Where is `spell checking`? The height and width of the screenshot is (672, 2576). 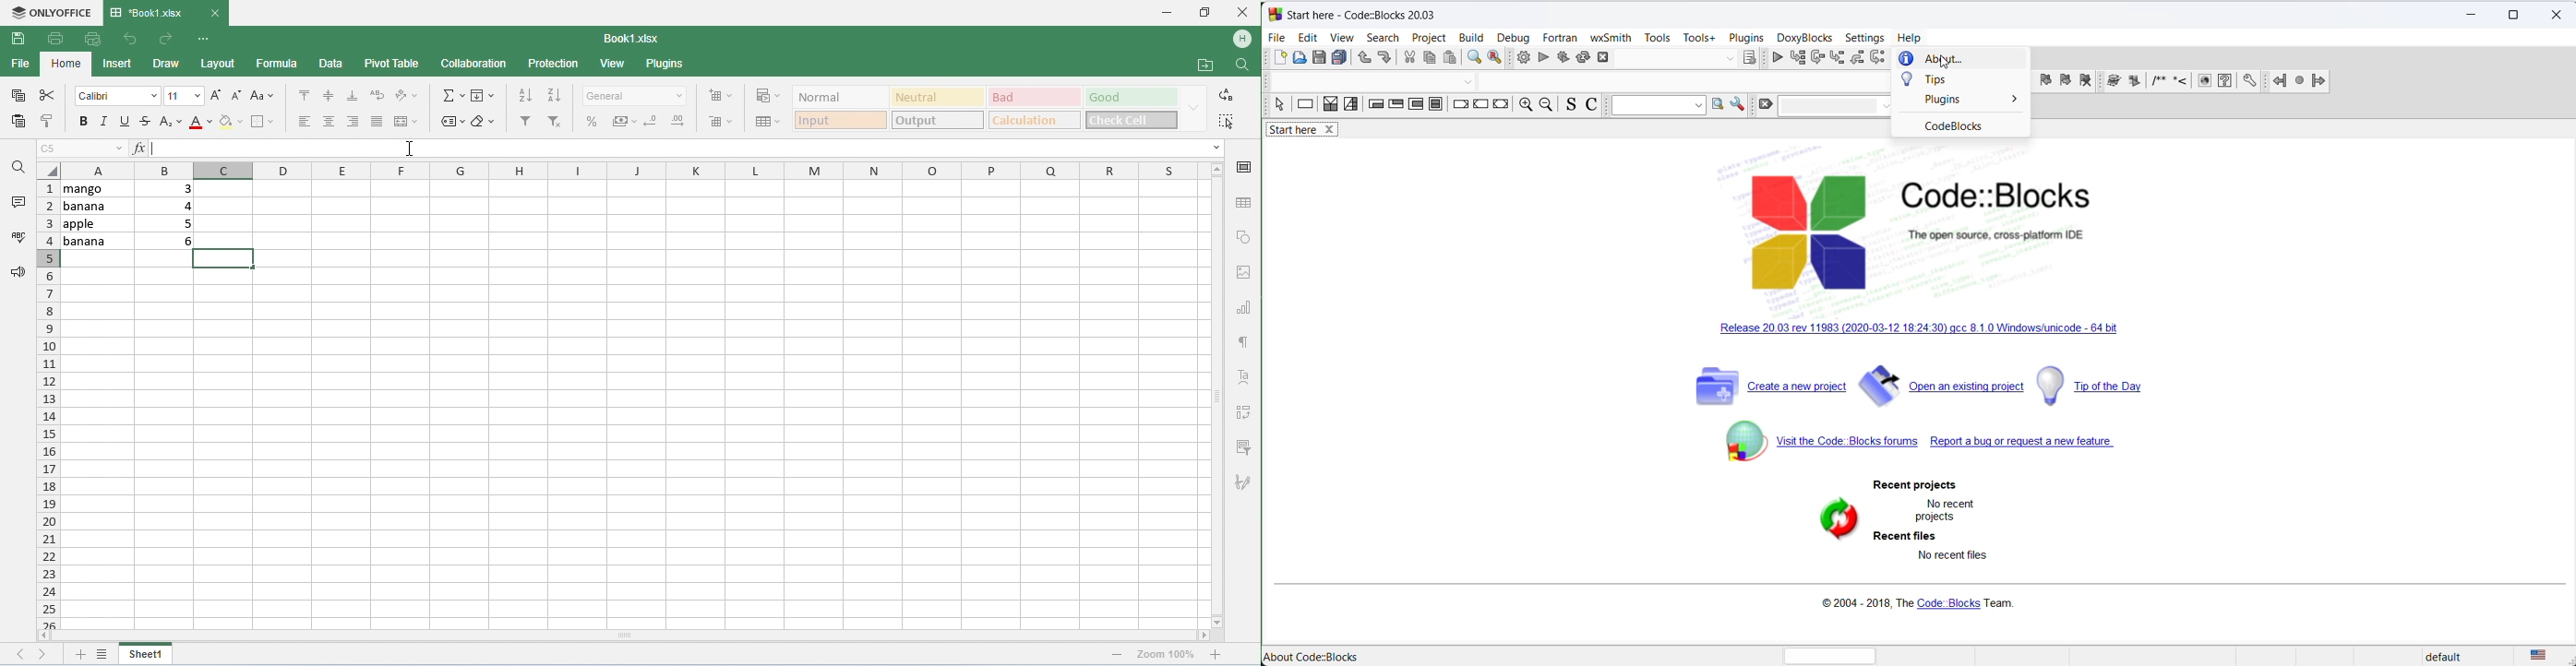
spell checking is located at coordinates (19, 235).